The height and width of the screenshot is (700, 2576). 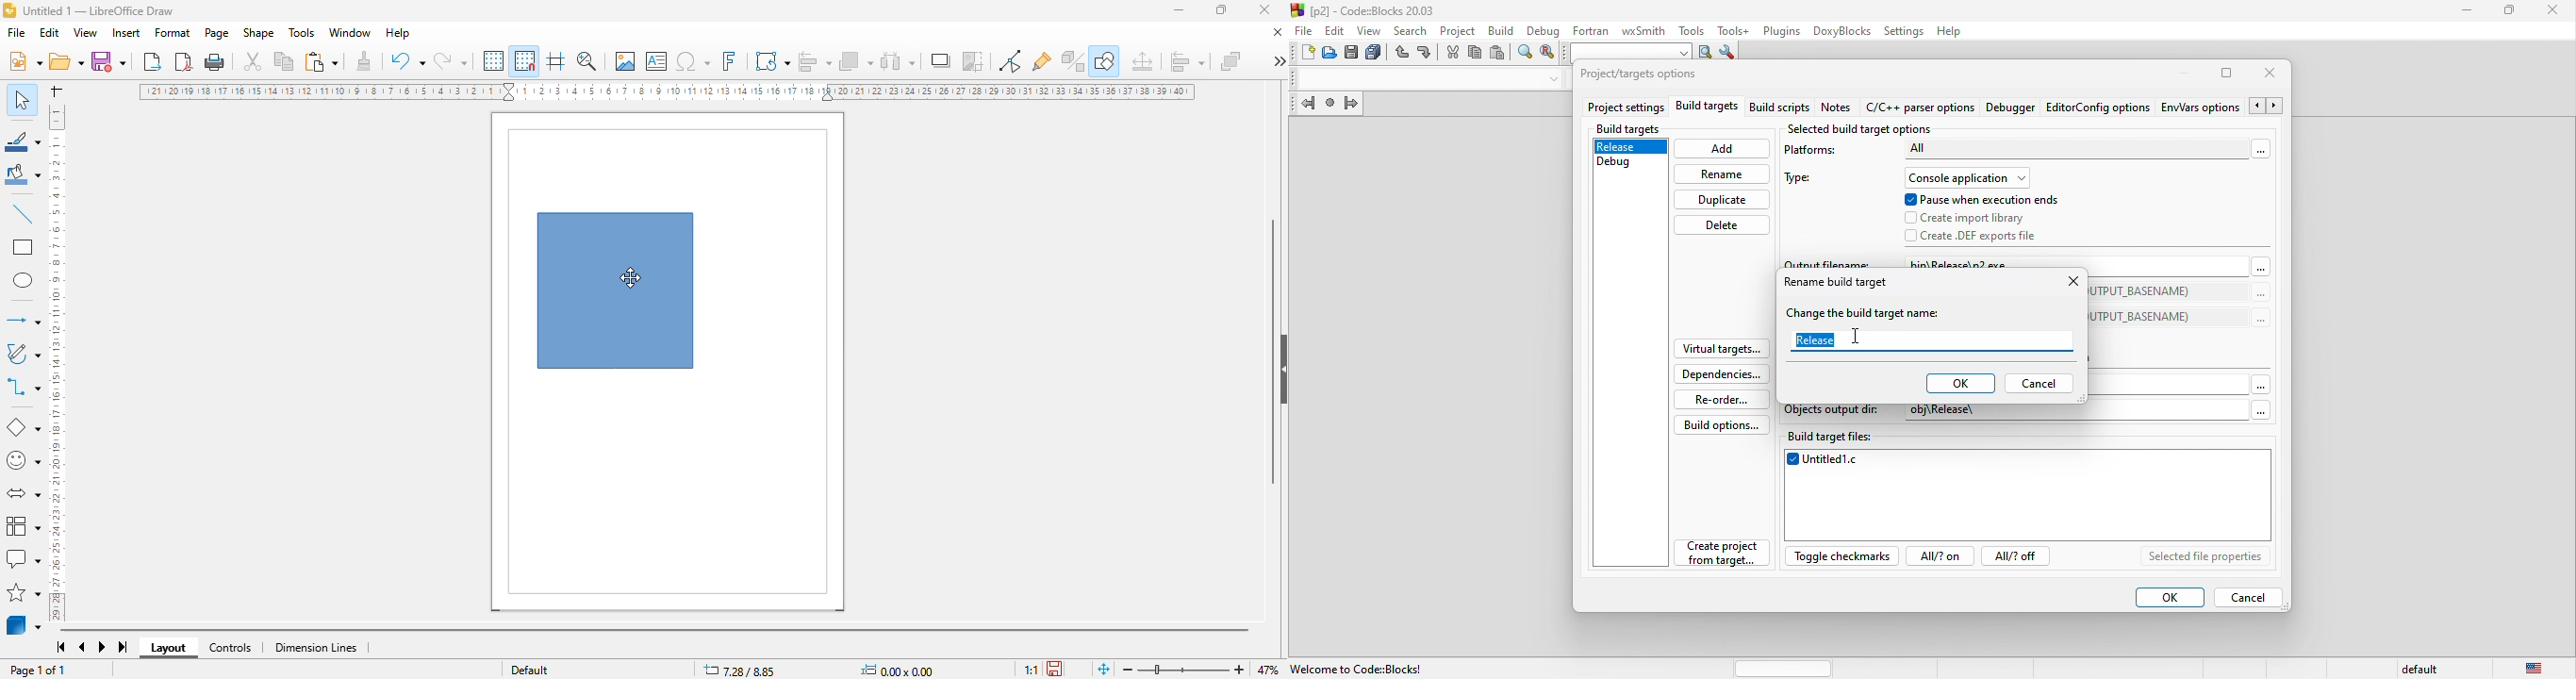 What do you see at coordinates (2510, 11) in the screenshot?
I see `maximize` at bounding box center [2510, 11].